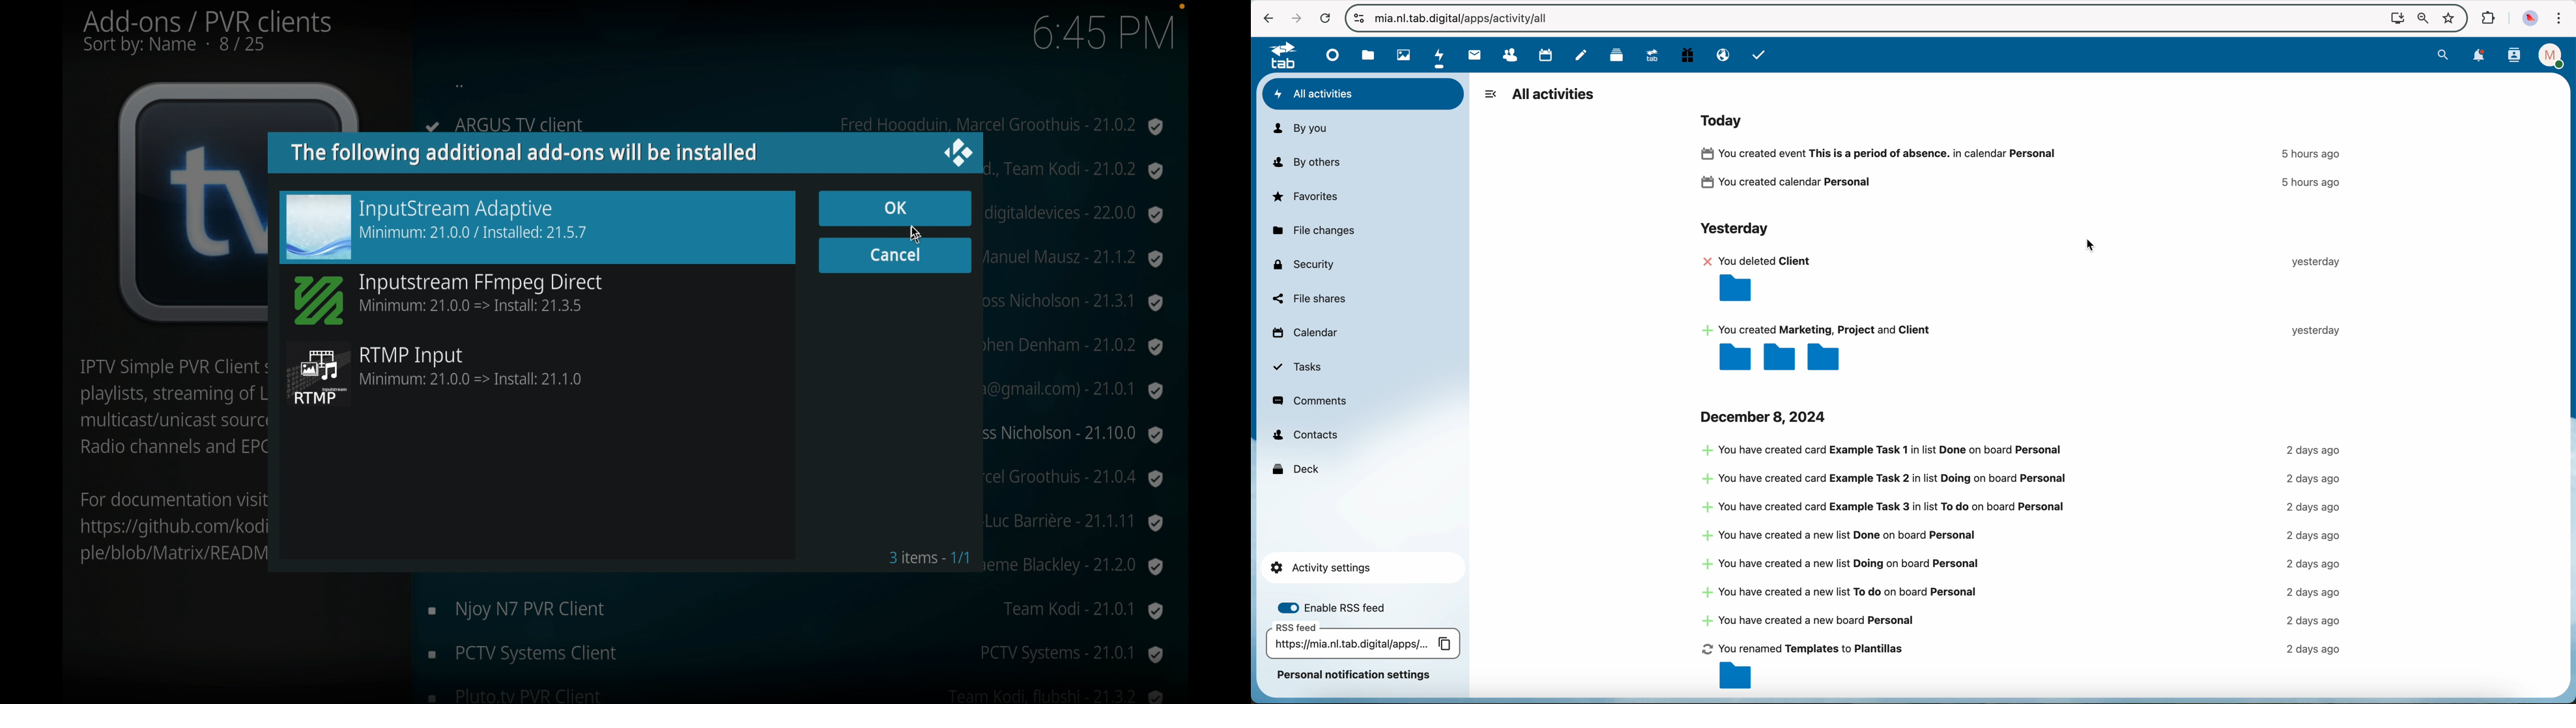 This screenshot has height=728, width=2576. I want to click on contacts, so click(2515, 55).